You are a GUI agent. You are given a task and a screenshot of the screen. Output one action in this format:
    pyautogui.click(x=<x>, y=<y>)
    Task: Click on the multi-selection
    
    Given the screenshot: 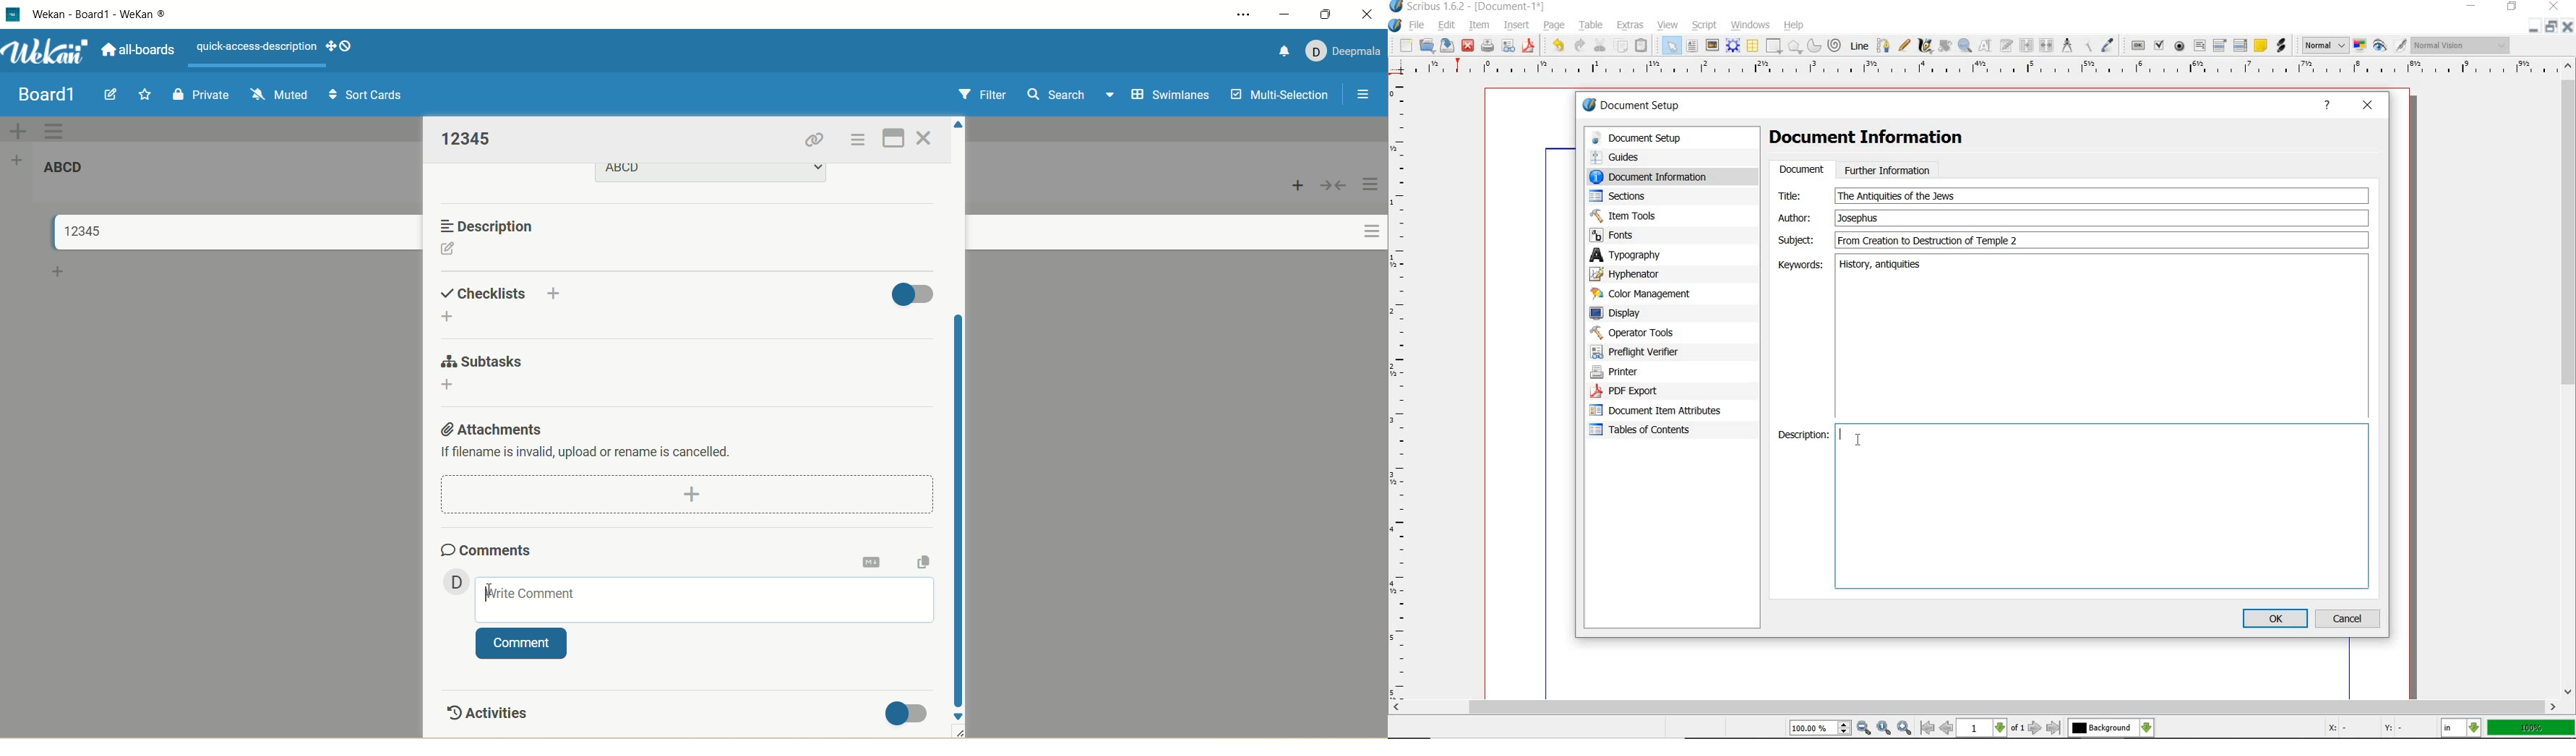 What is the action you would take?
    pyautogui.click(x=1277, y=95)
    